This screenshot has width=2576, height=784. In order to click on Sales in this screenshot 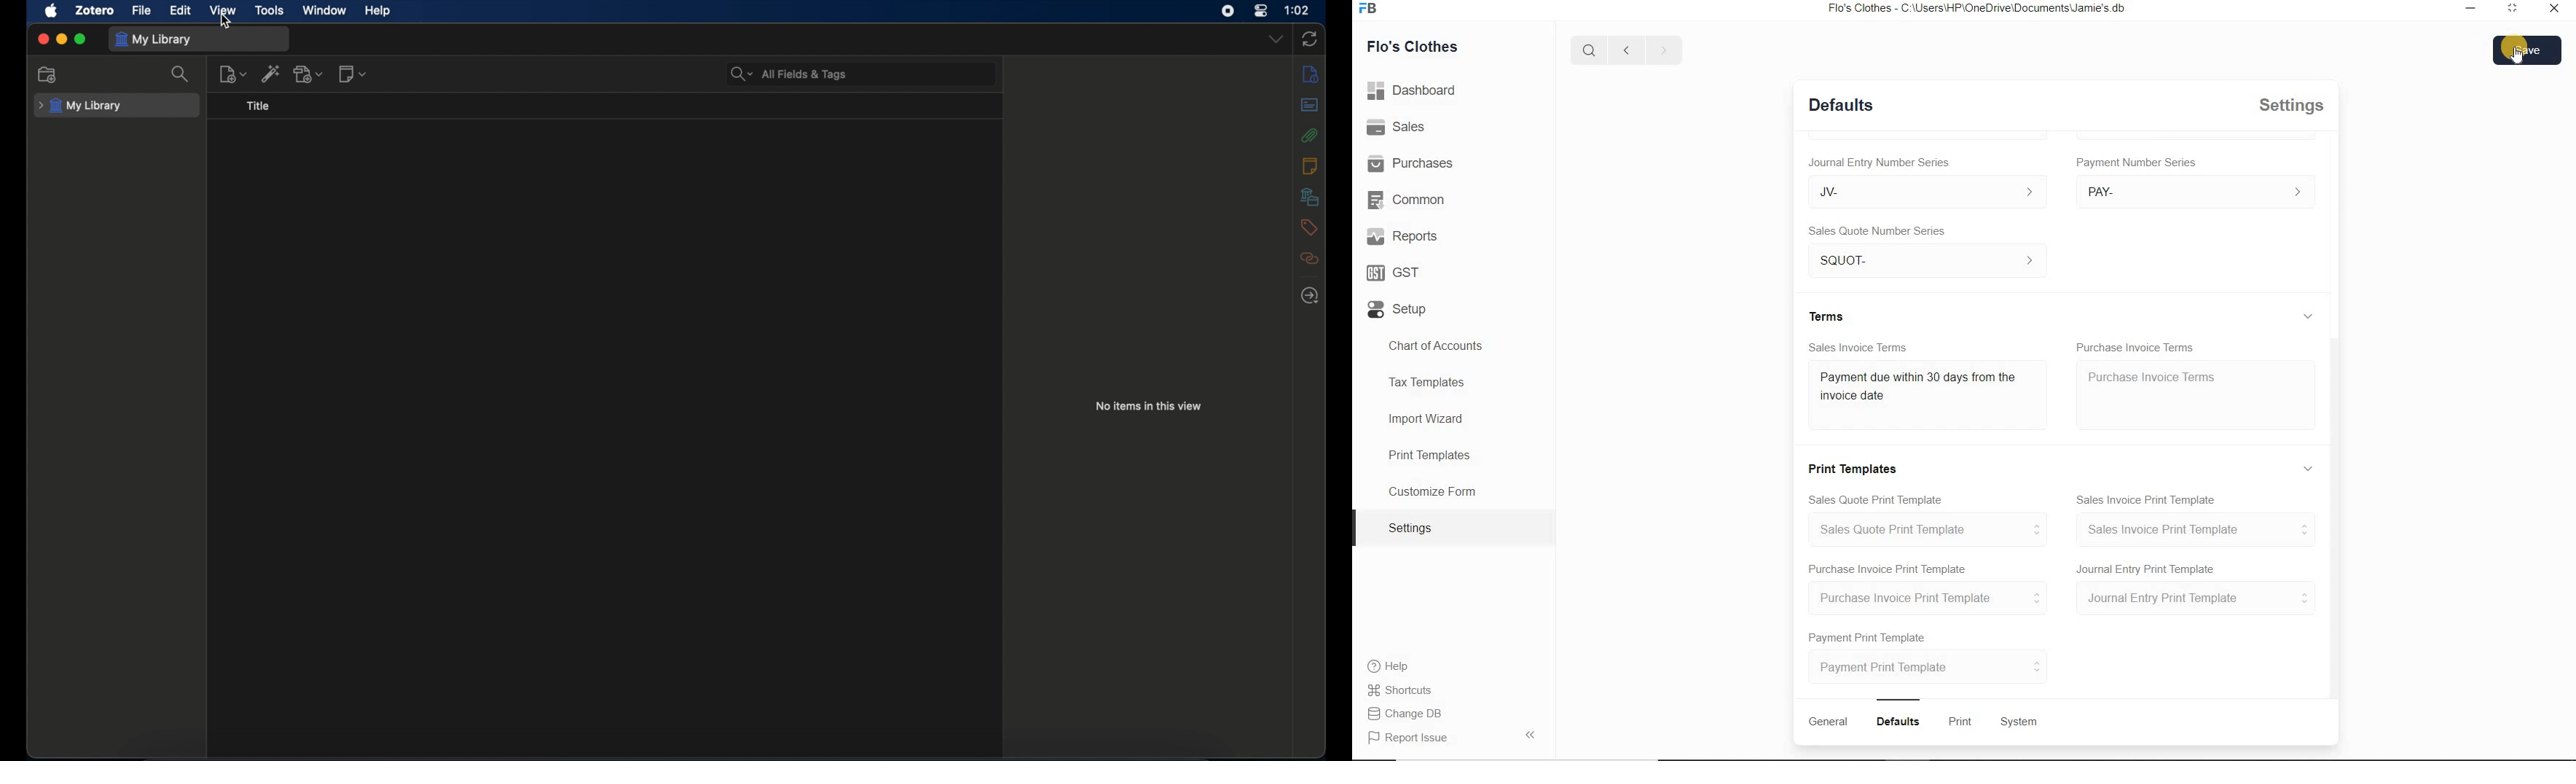, I will do `click(1396, 126)`.